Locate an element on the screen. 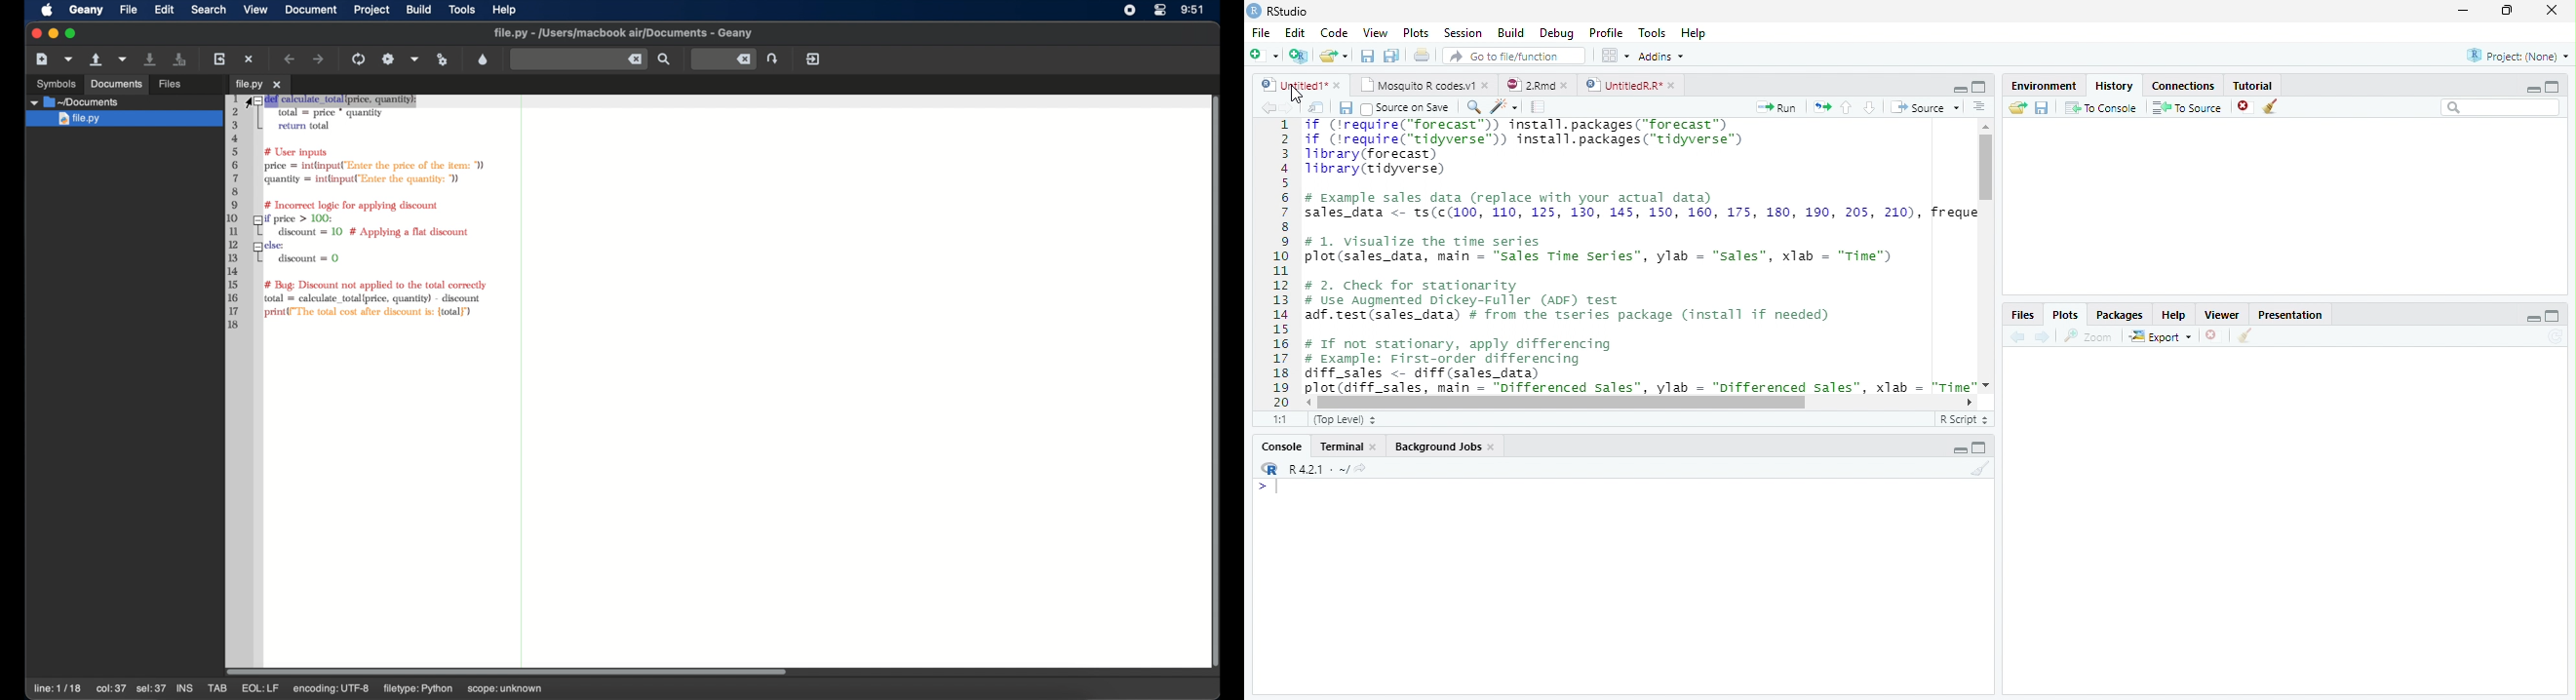  Compile Report is located at coordinates (1540, 106).